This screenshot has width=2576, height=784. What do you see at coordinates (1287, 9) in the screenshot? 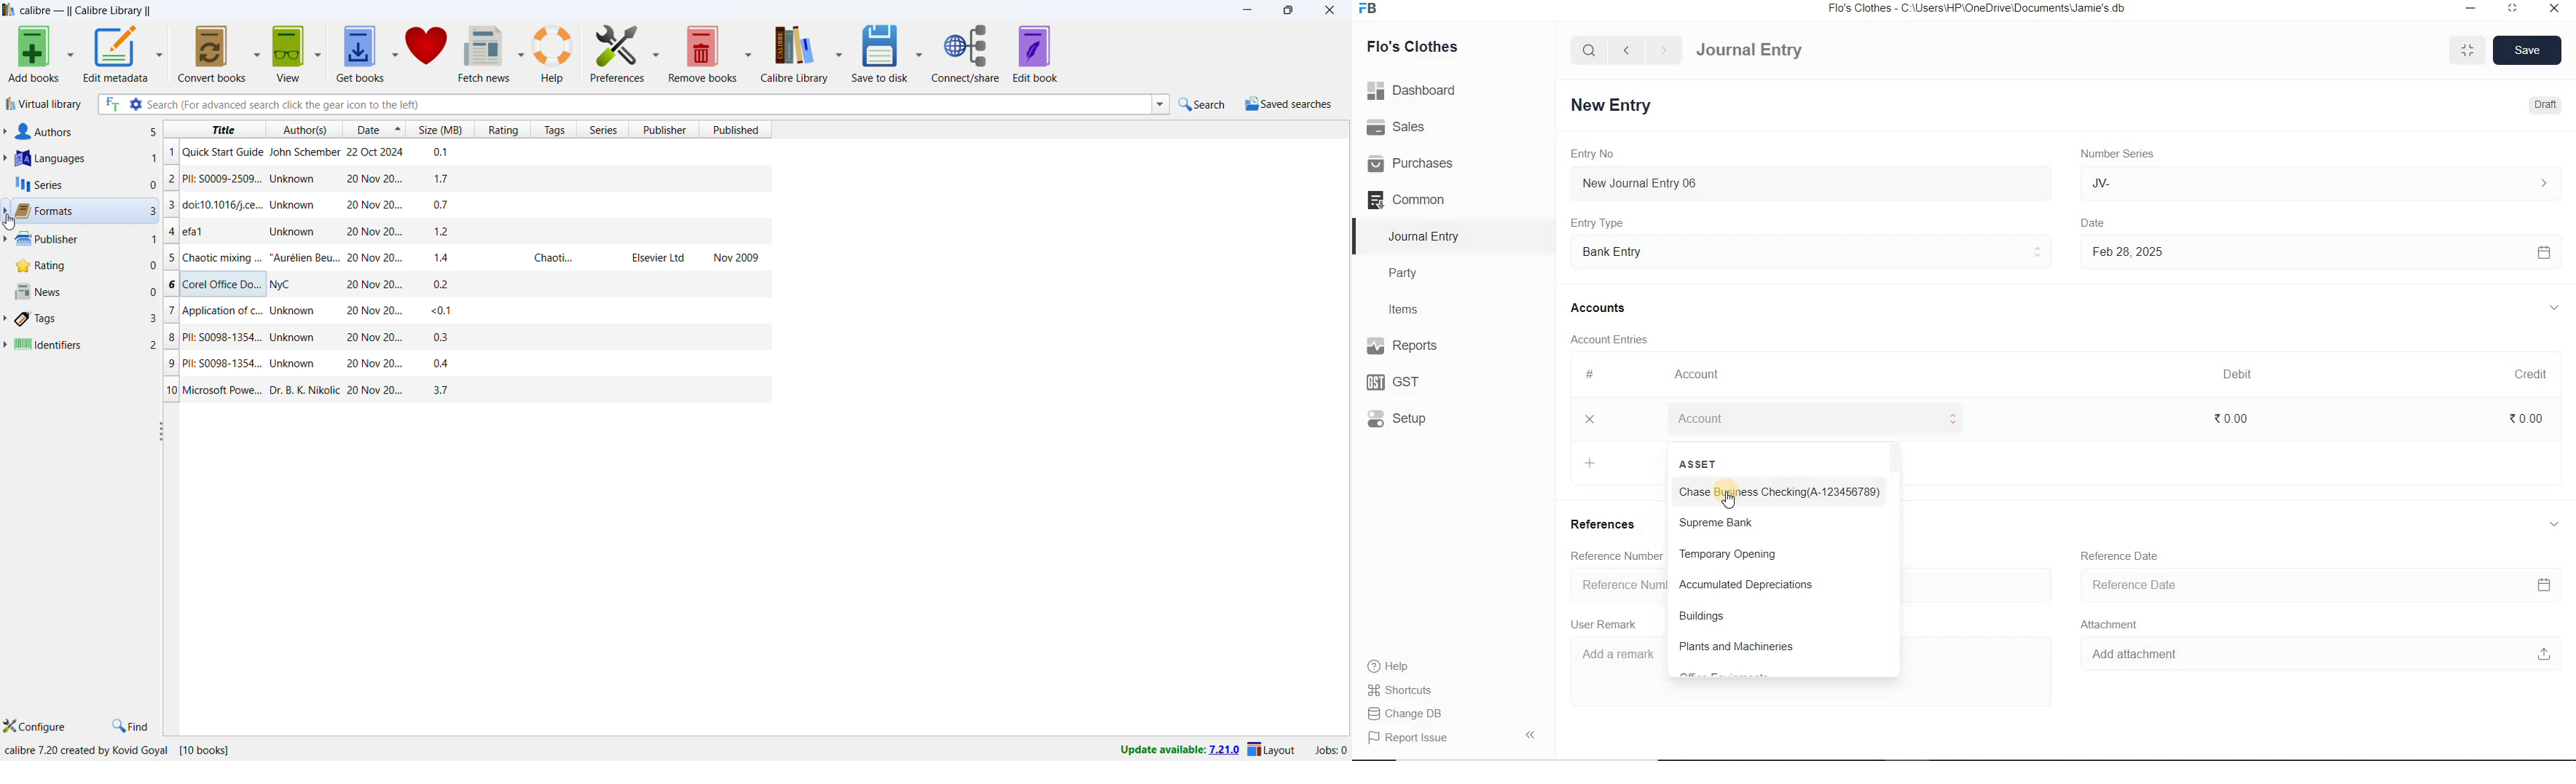
I see `maximize` at bounding box center [1287, 9].